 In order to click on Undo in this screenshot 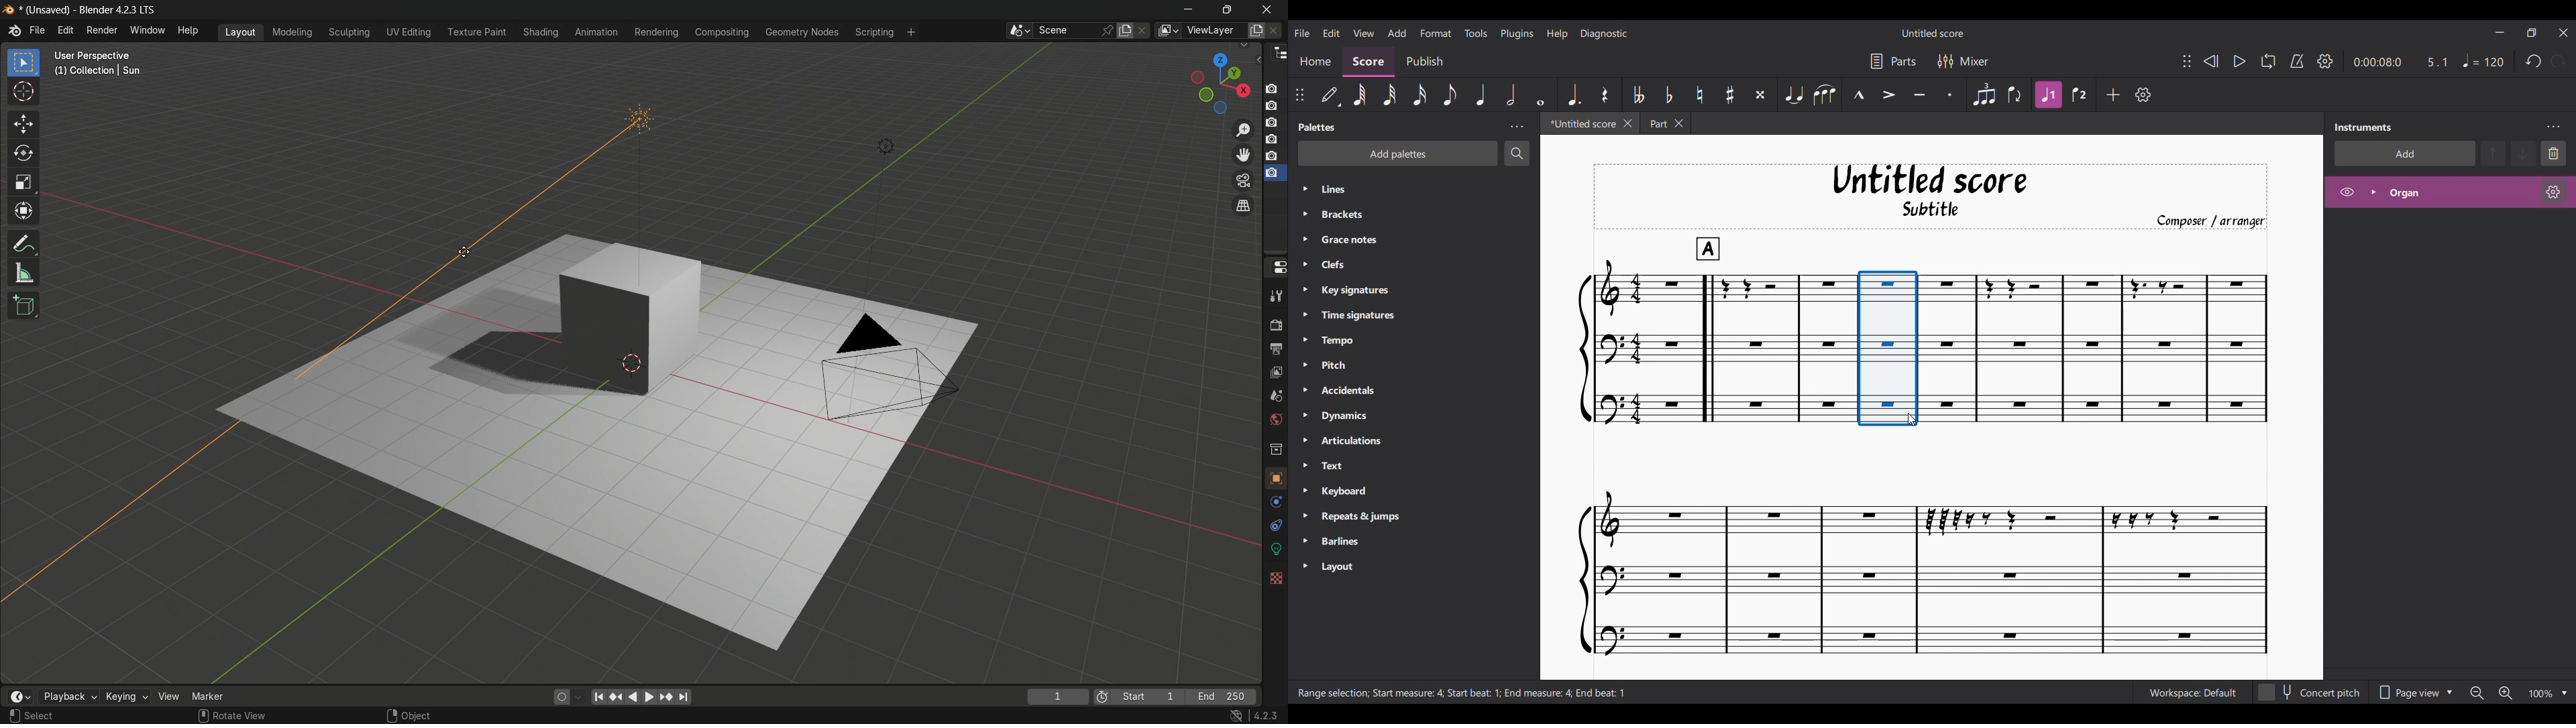, I will do `click(2532, 62)`.